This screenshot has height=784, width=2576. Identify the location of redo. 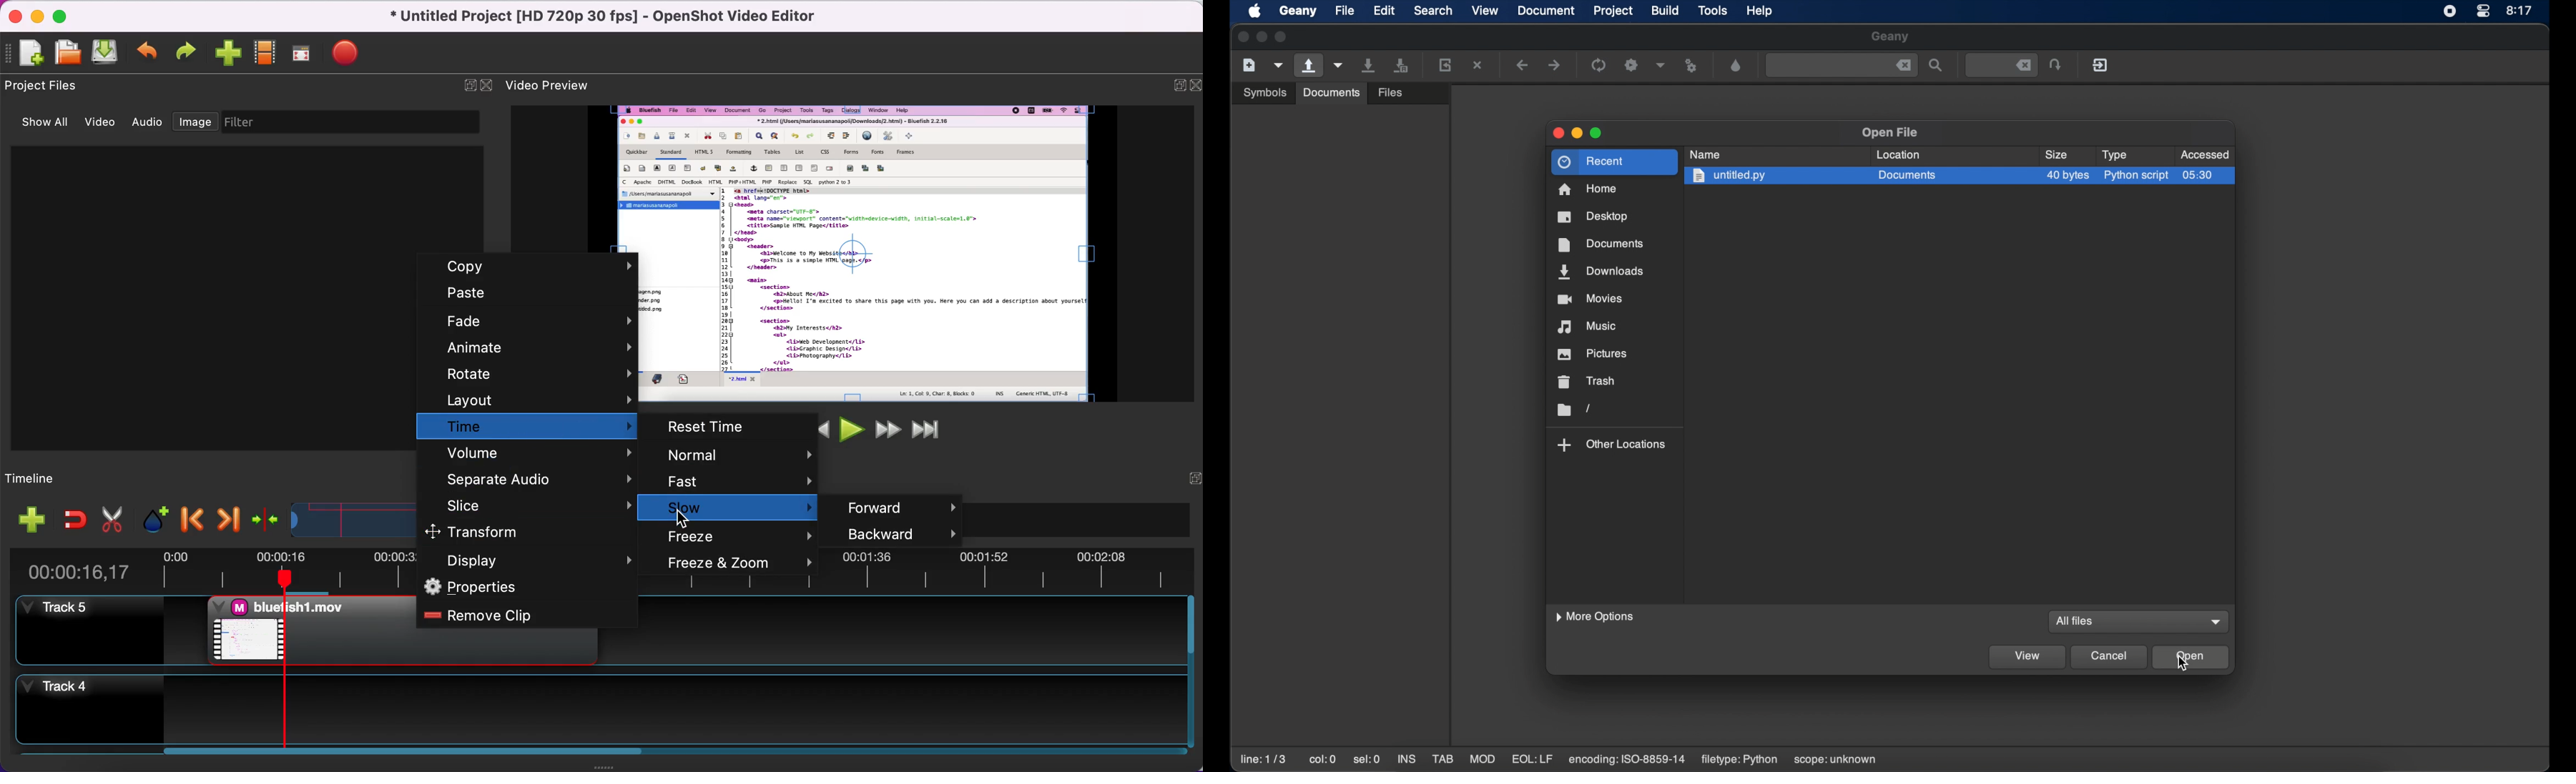
(190, 51).